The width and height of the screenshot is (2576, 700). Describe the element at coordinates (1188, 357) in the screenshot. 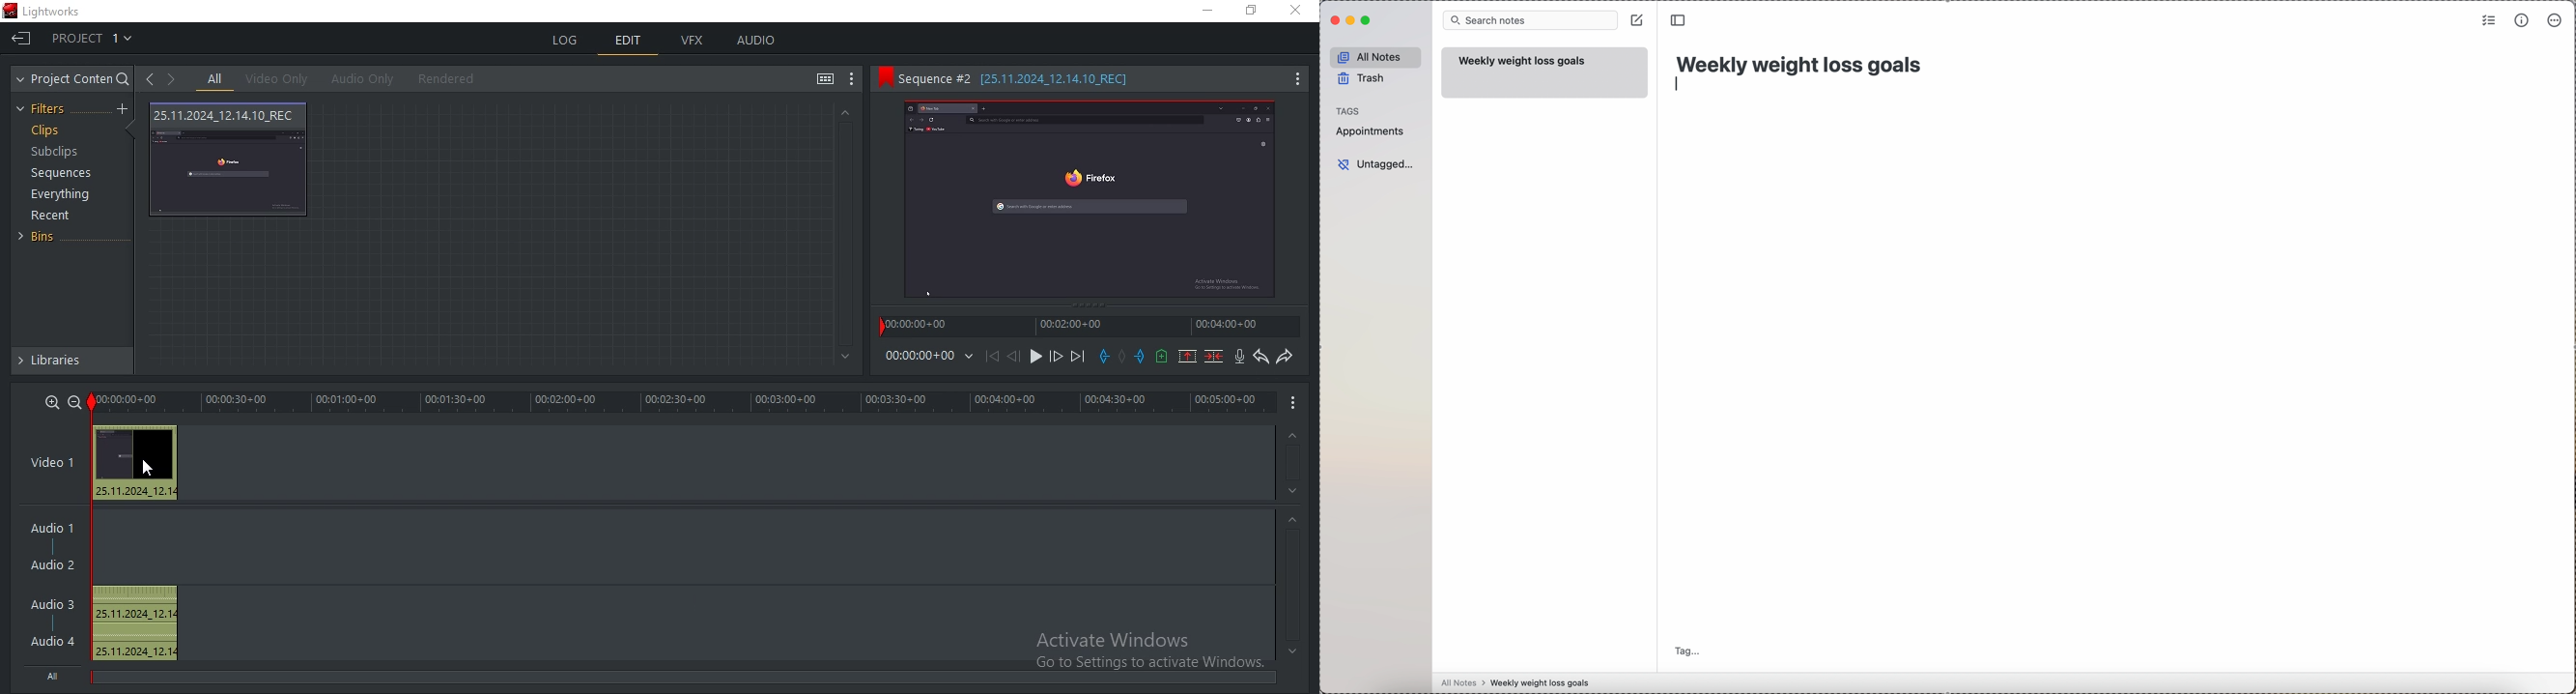

I see `remove the marked section` at that location.